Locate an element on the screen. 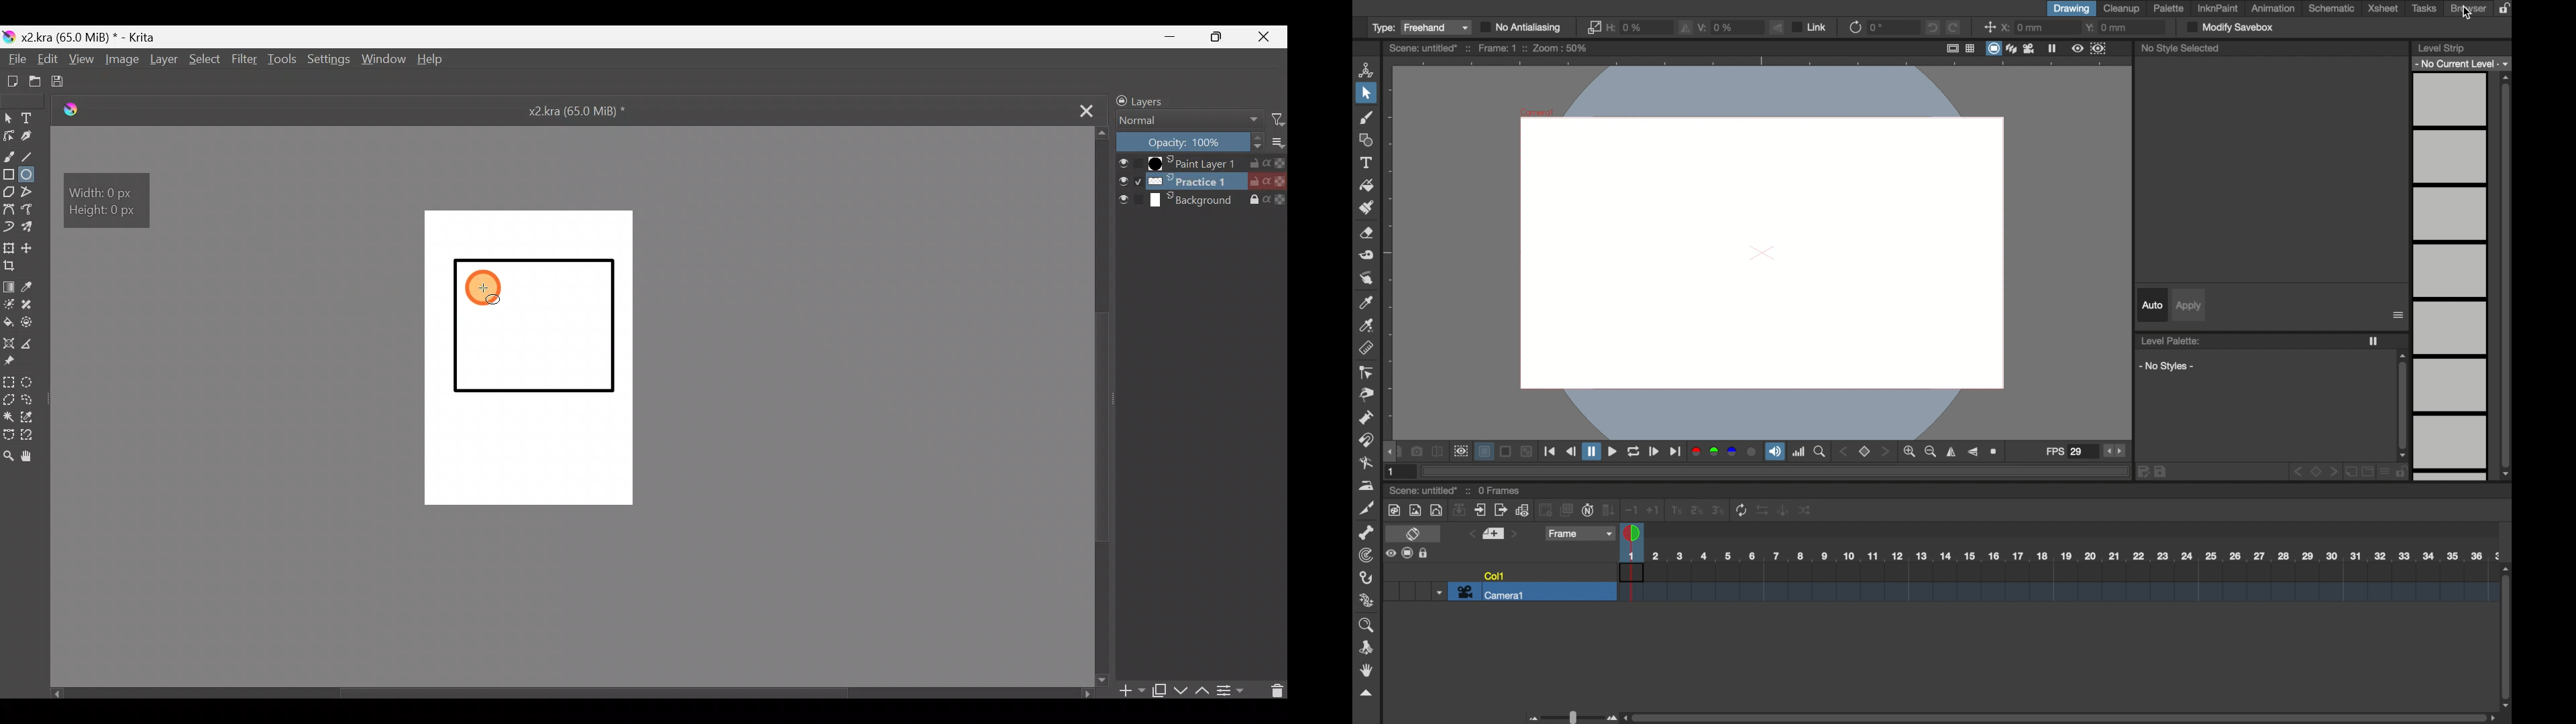 The width and height of the screenshot is (2576, 728). Close is located at coordinates (1269, 36).